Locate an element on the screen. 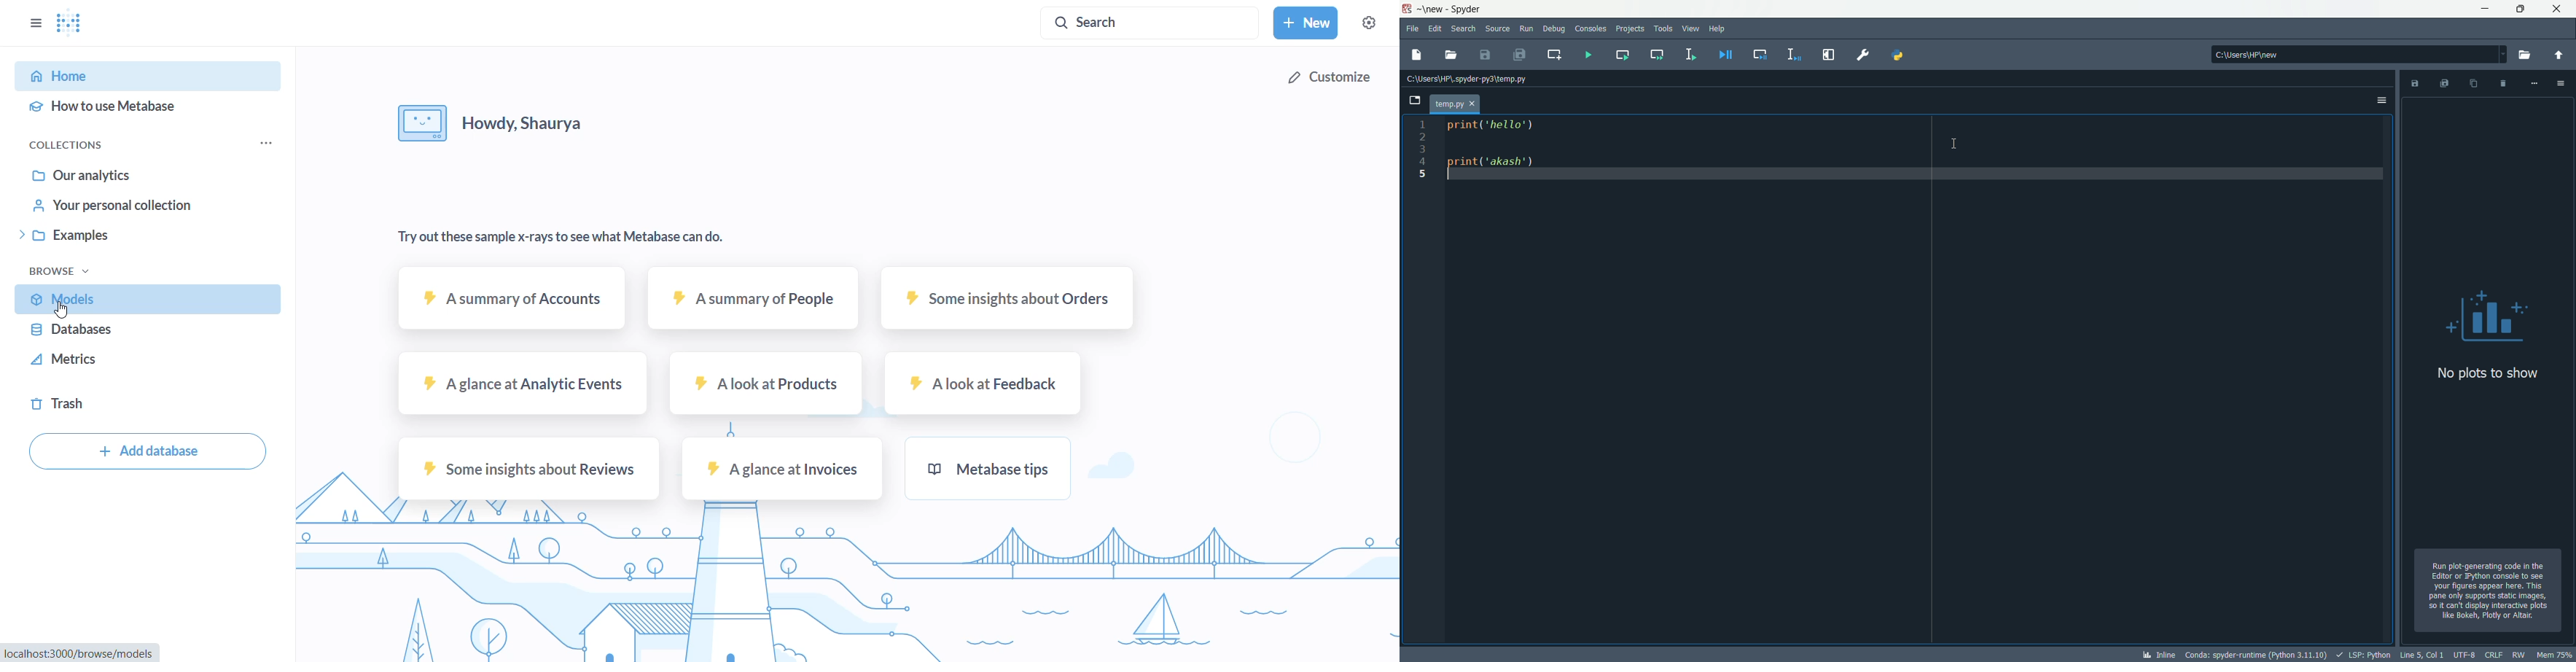  your personal collection is located at coordinates (135, 209).